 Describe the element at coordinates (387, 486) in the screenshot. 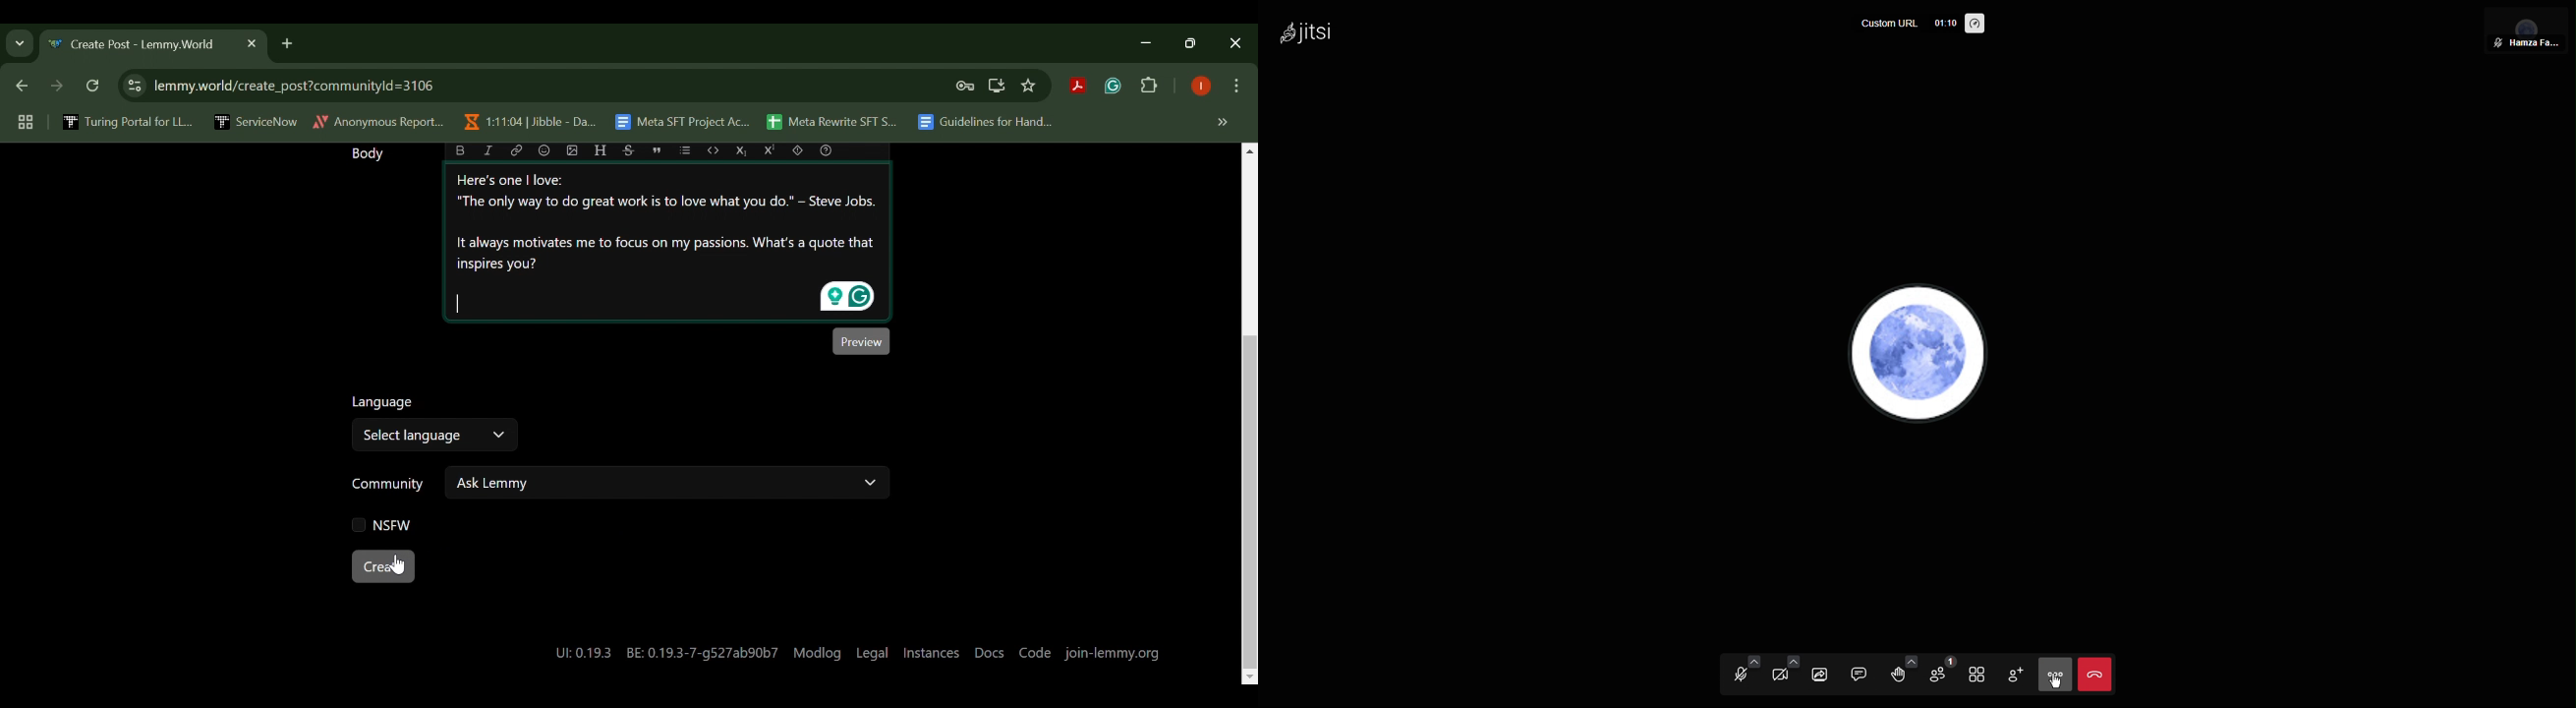

I see `Community` at that location.